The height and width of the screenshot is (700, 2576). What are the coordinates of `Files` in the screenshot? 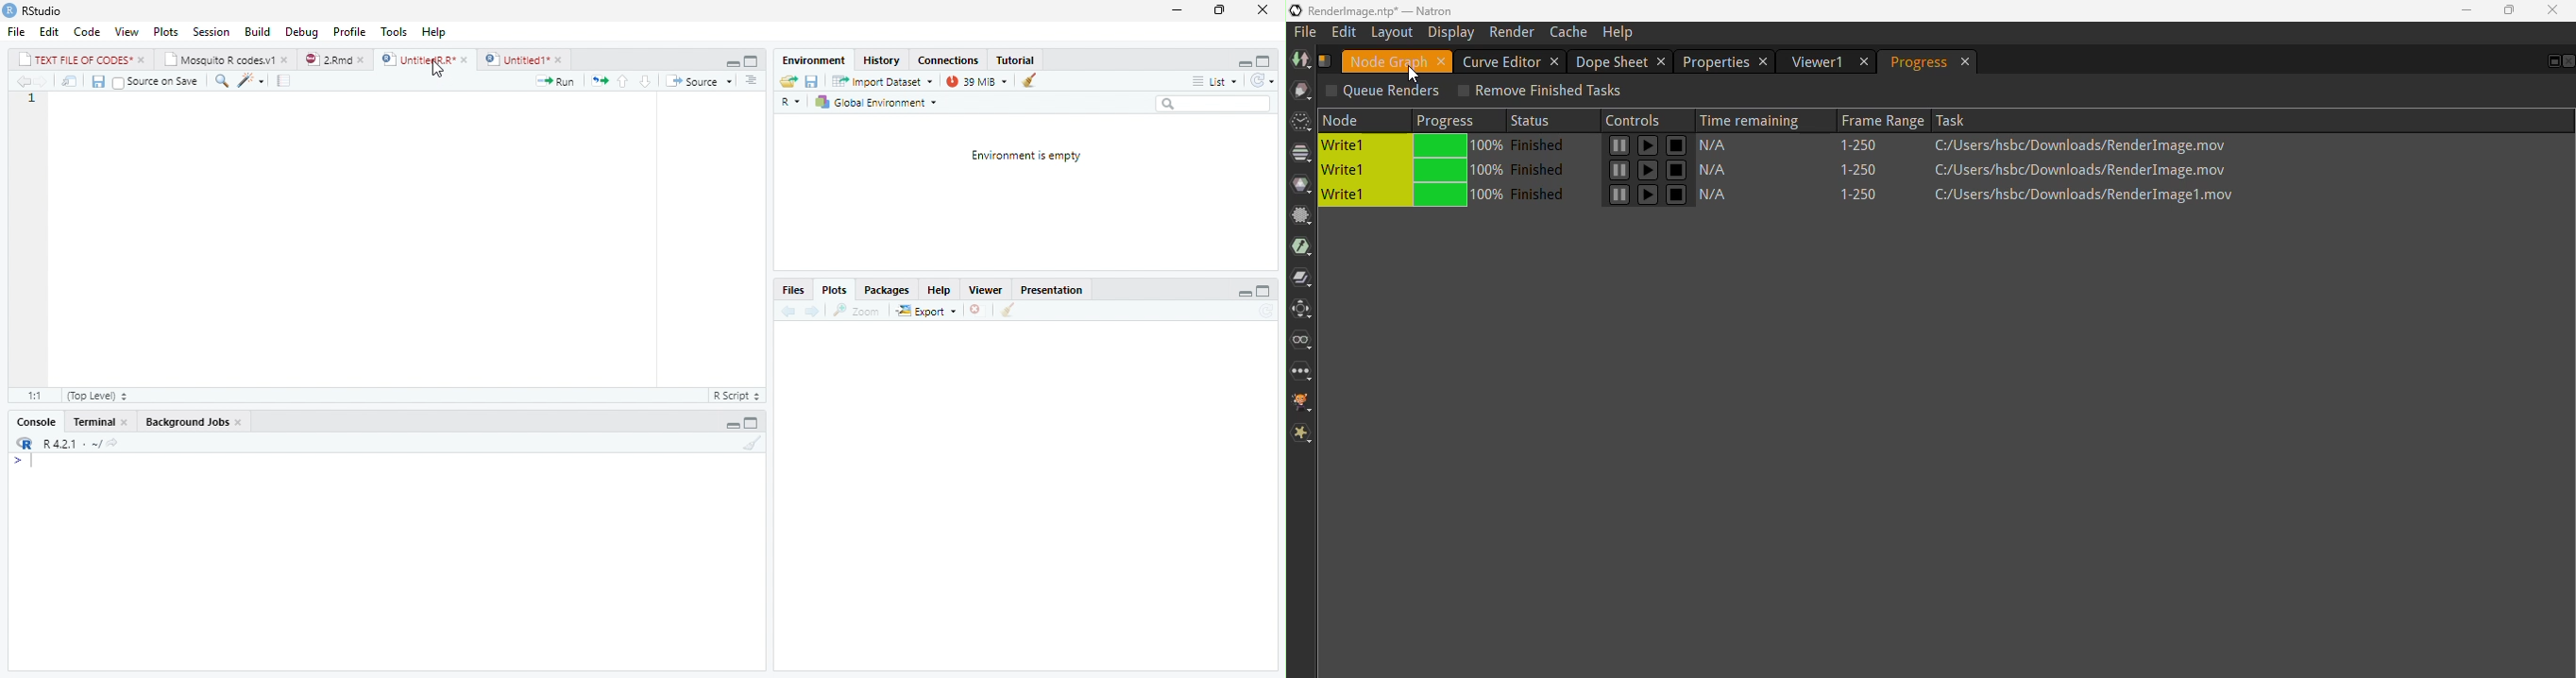 It's located at (793, 290).